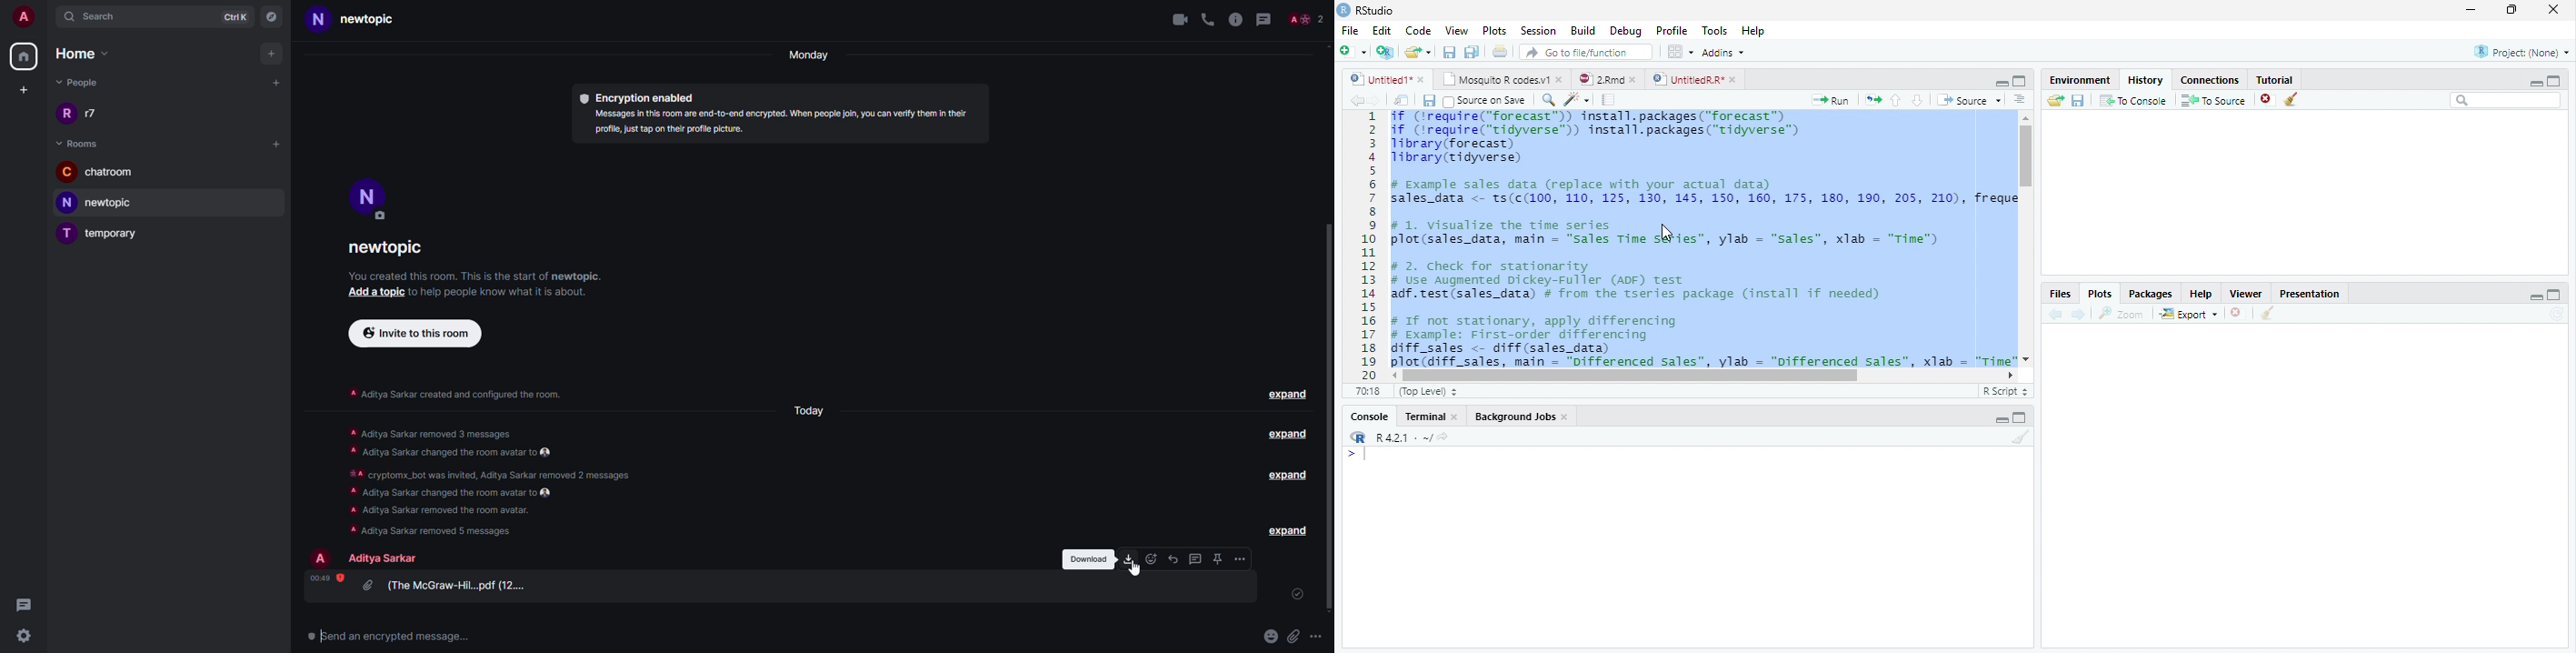 The height and width of the screenshot is (672, 2576). I want to click on attachment, so click(1266, 636).